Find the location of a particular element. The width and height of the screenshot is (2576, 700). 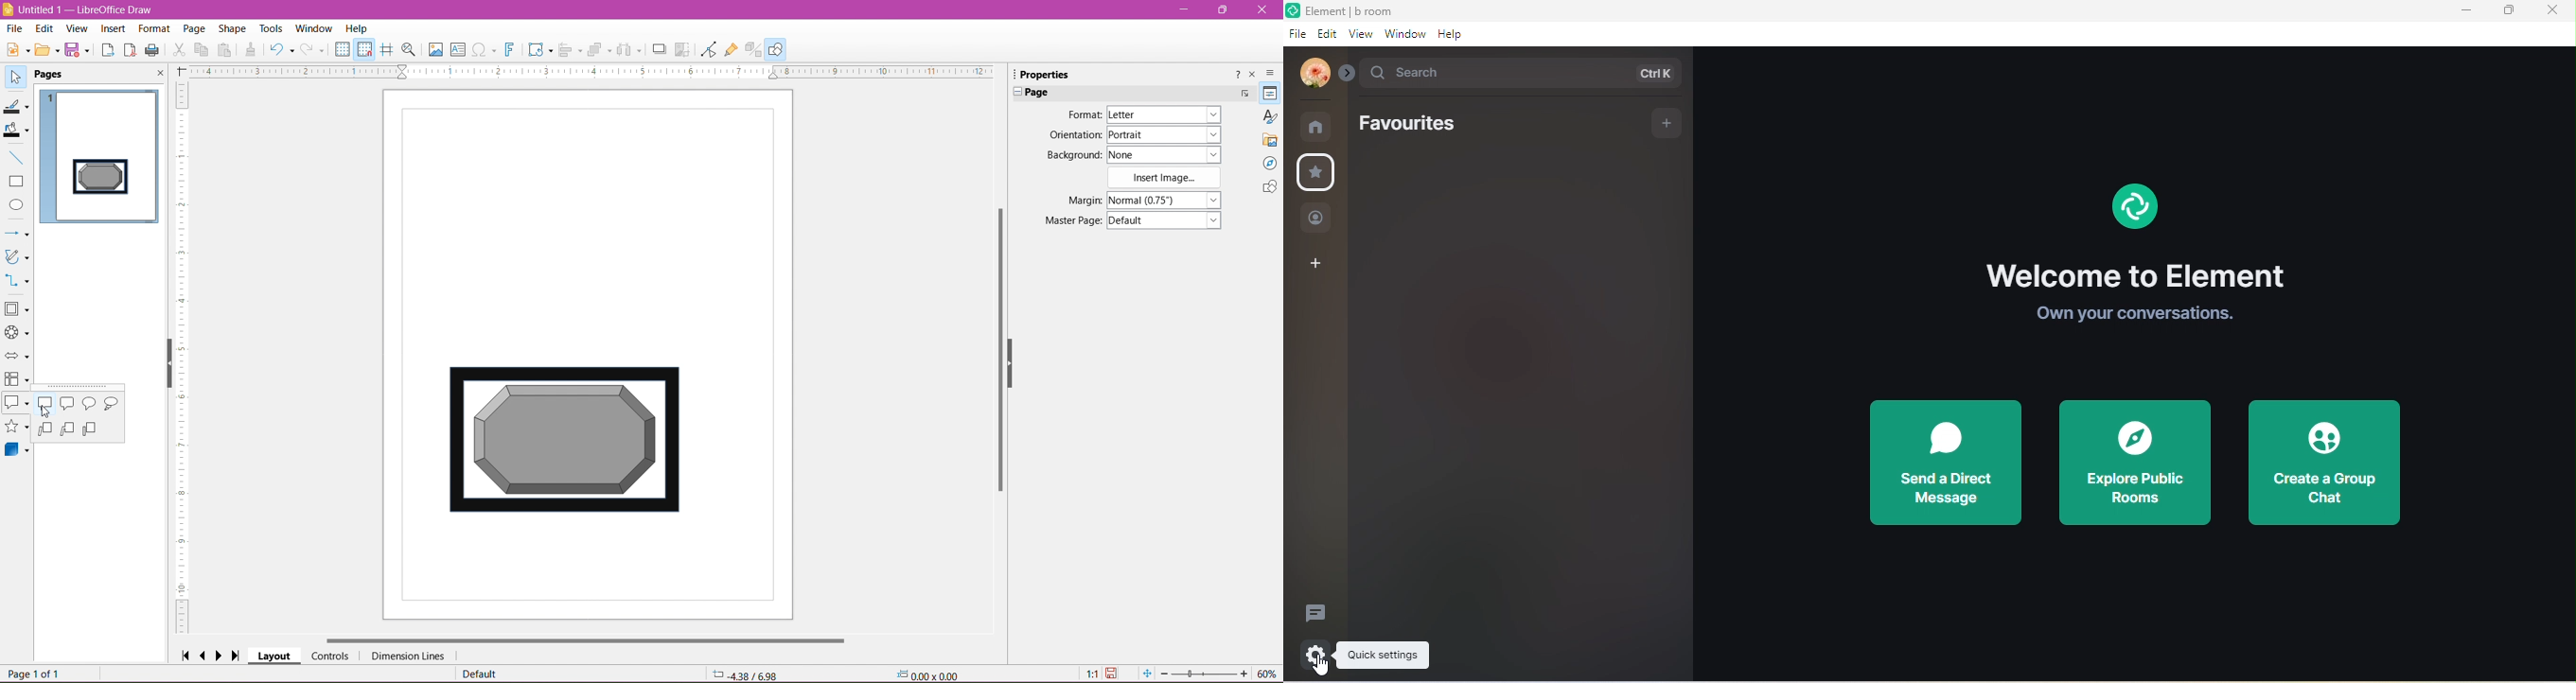

Cut is located at coordinates (179, 51).